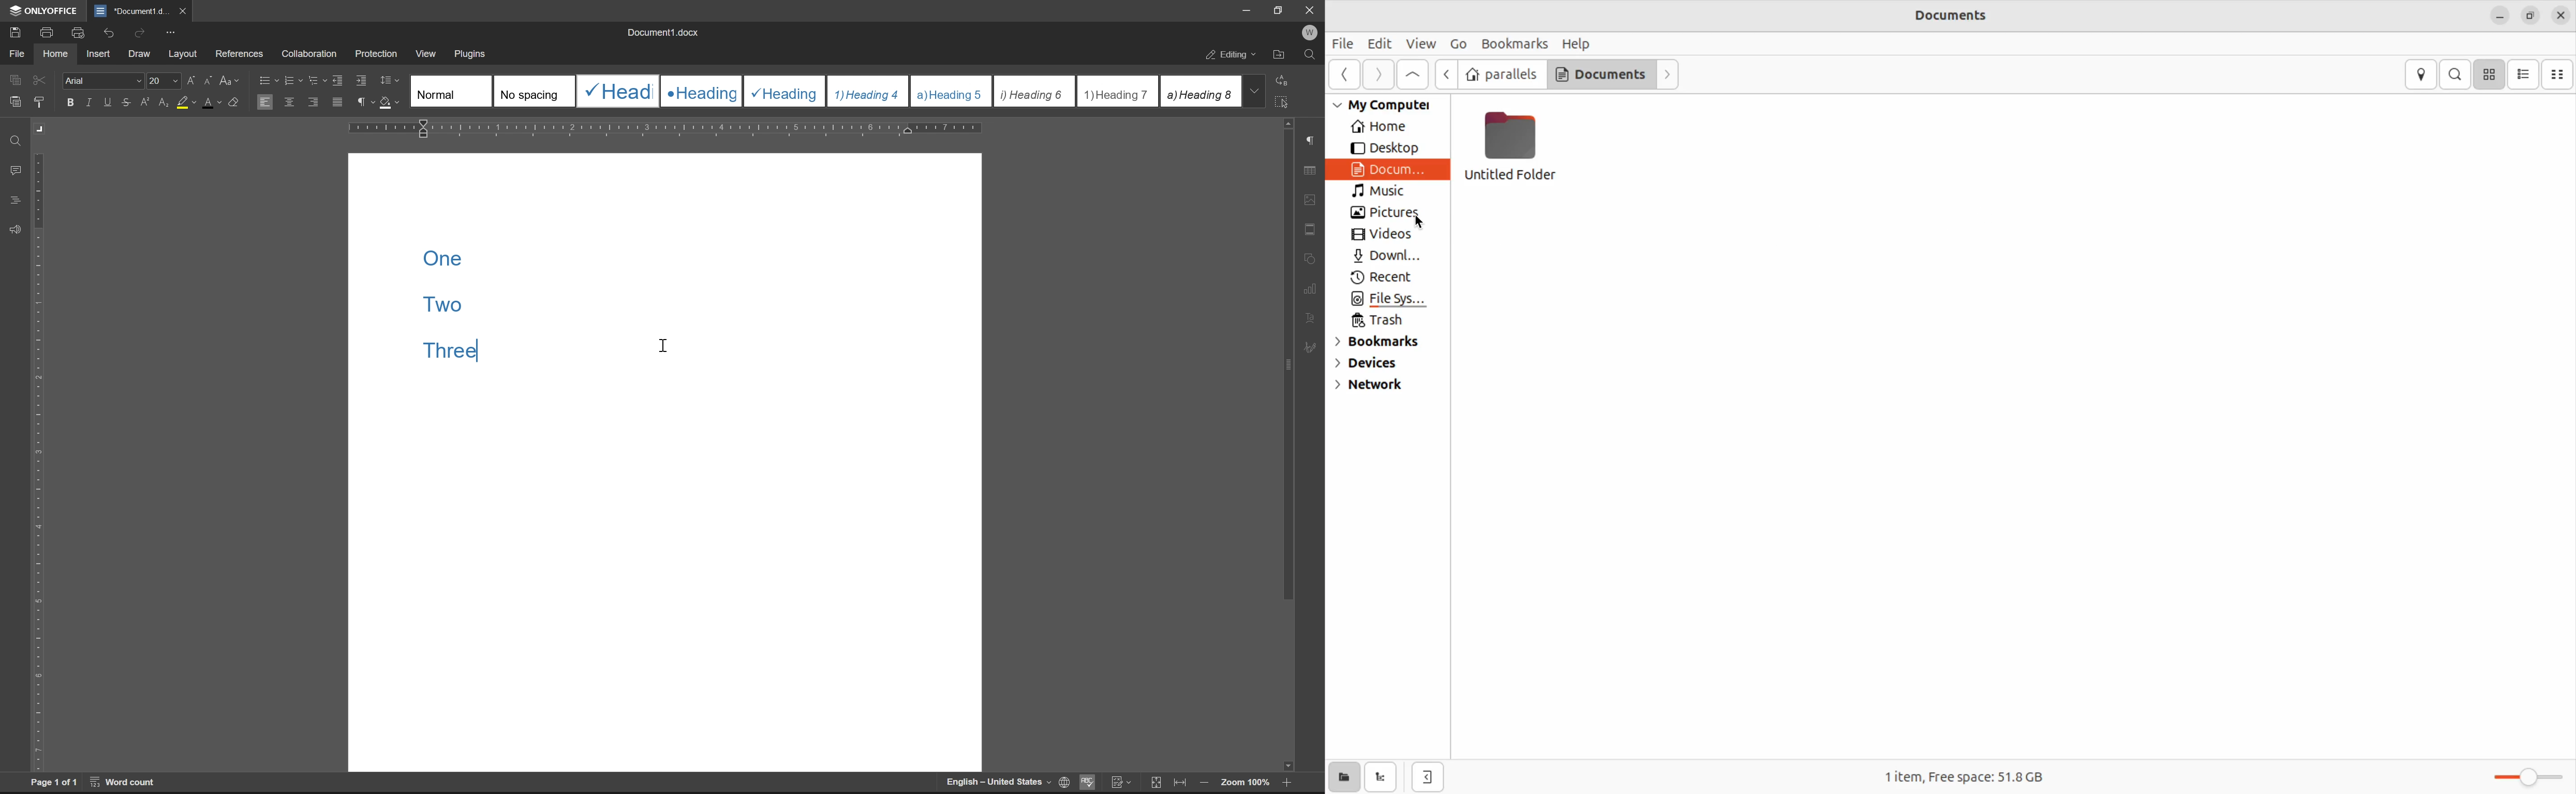  What do you see at coordinates (701, 91) in the screenshot?
I see `Heading 2` at bounding box center [701, 91].